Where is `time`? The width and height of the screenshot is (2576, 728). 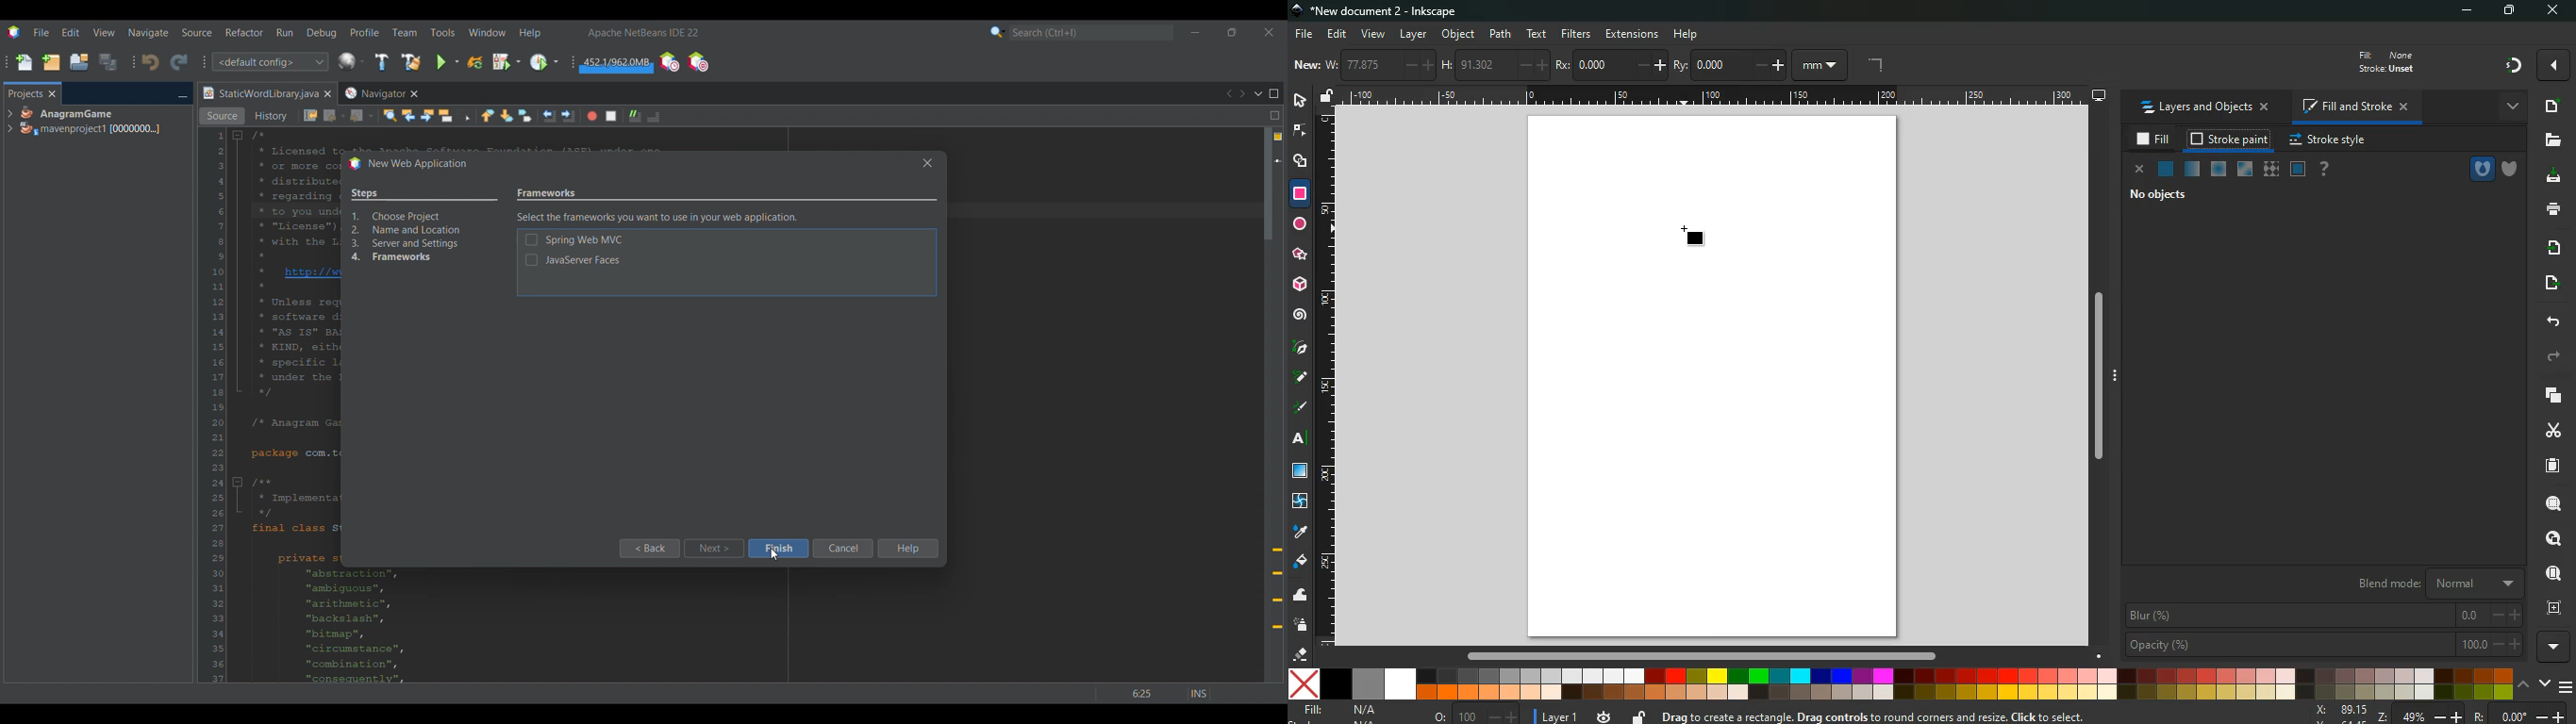 time is located at coordinates (1602, 716).